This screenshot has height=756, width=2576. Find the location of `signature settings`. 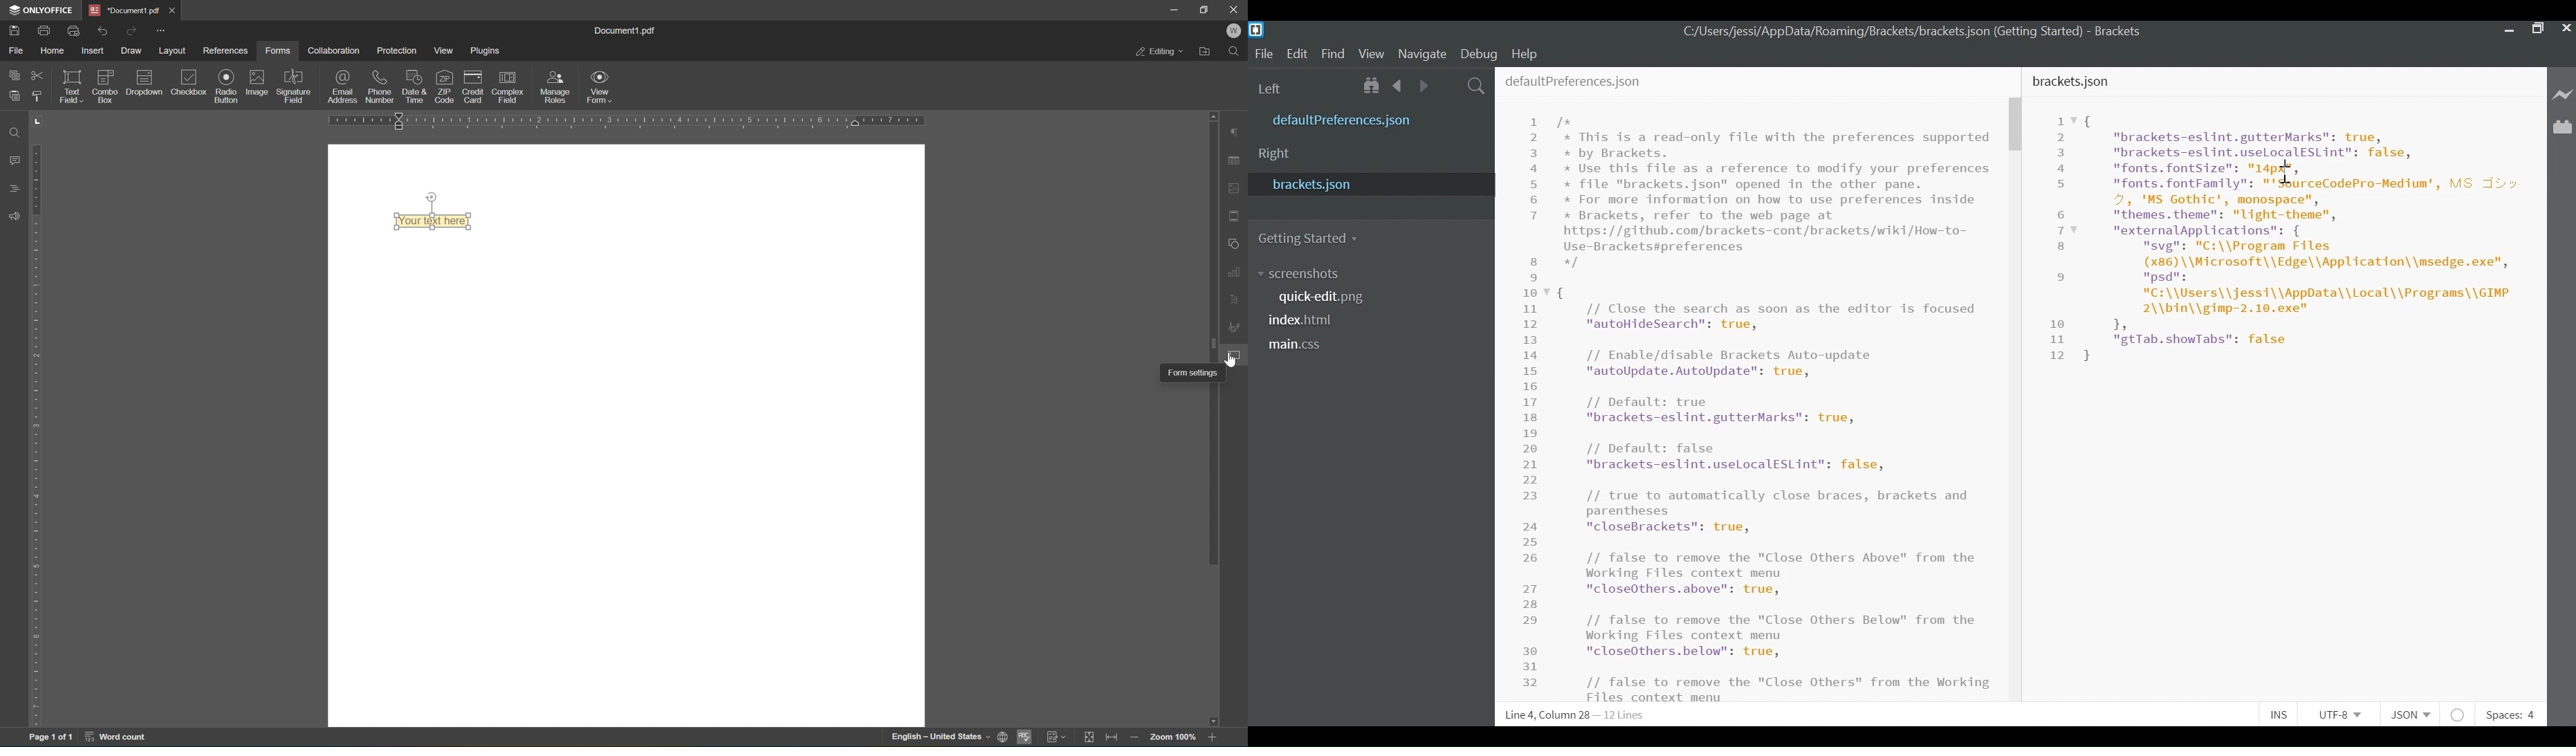

signature settings is located at coordinates (1234, 324).